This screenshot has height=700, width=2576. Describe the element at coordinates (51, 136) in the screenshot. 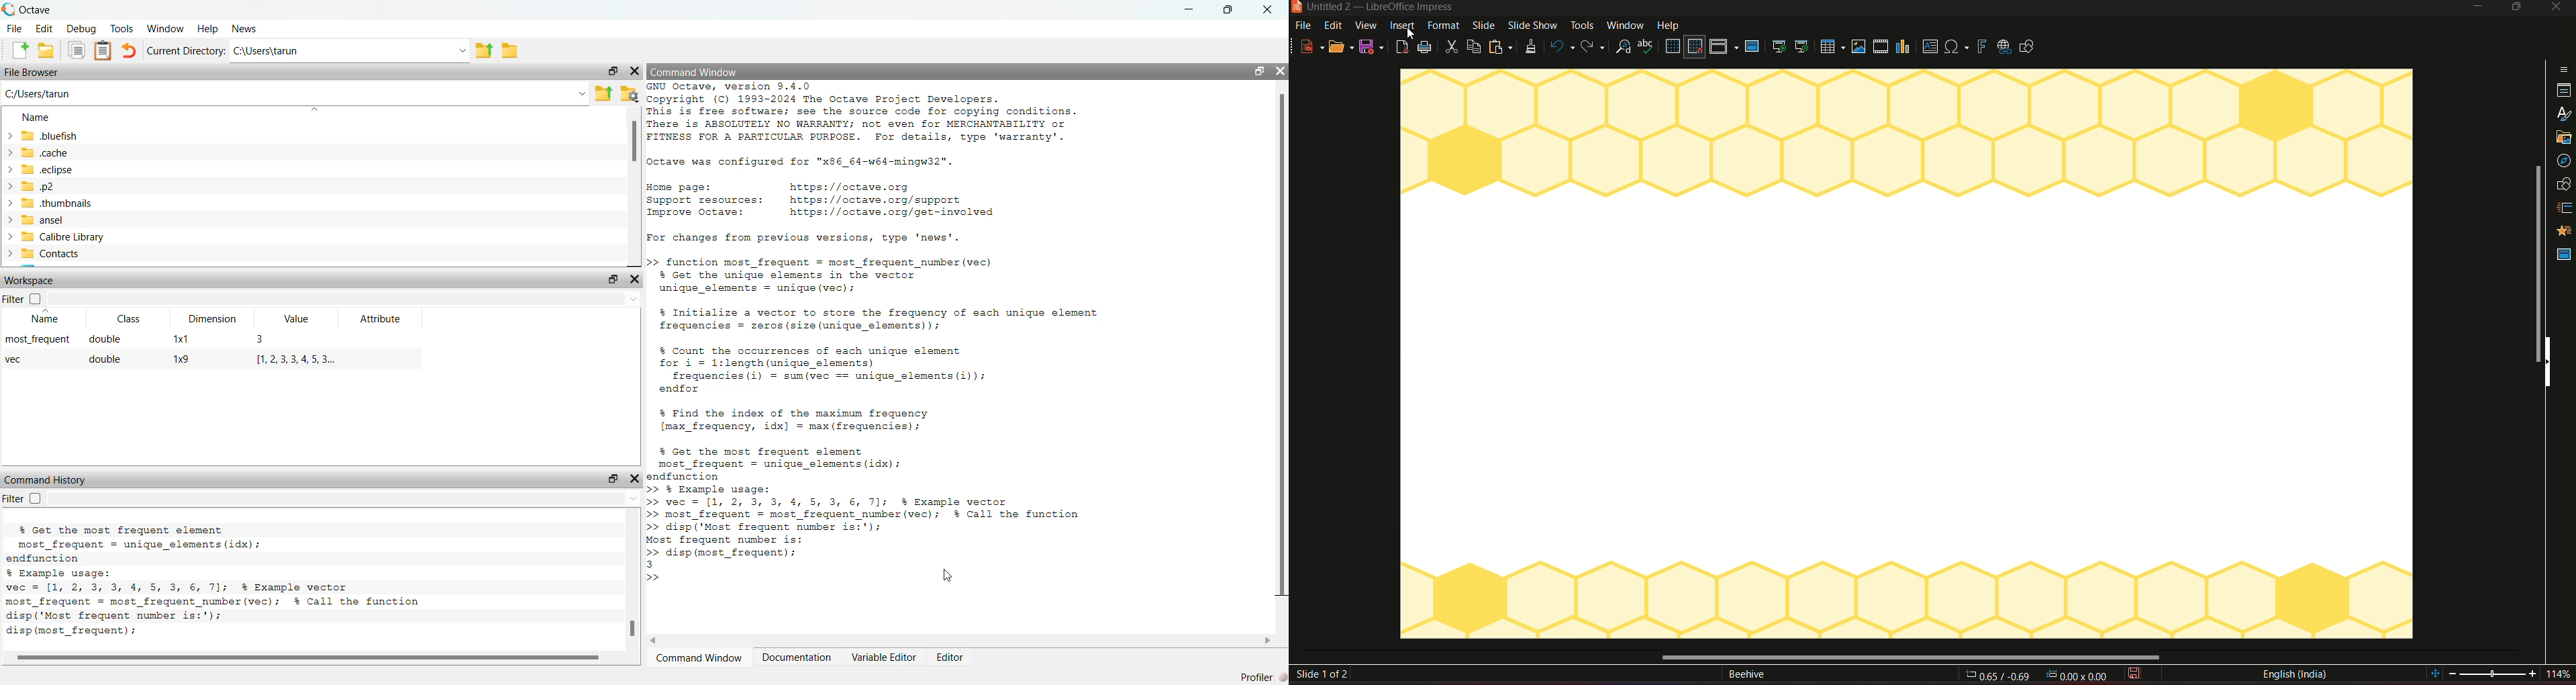

I see `.bluefish` at that location.